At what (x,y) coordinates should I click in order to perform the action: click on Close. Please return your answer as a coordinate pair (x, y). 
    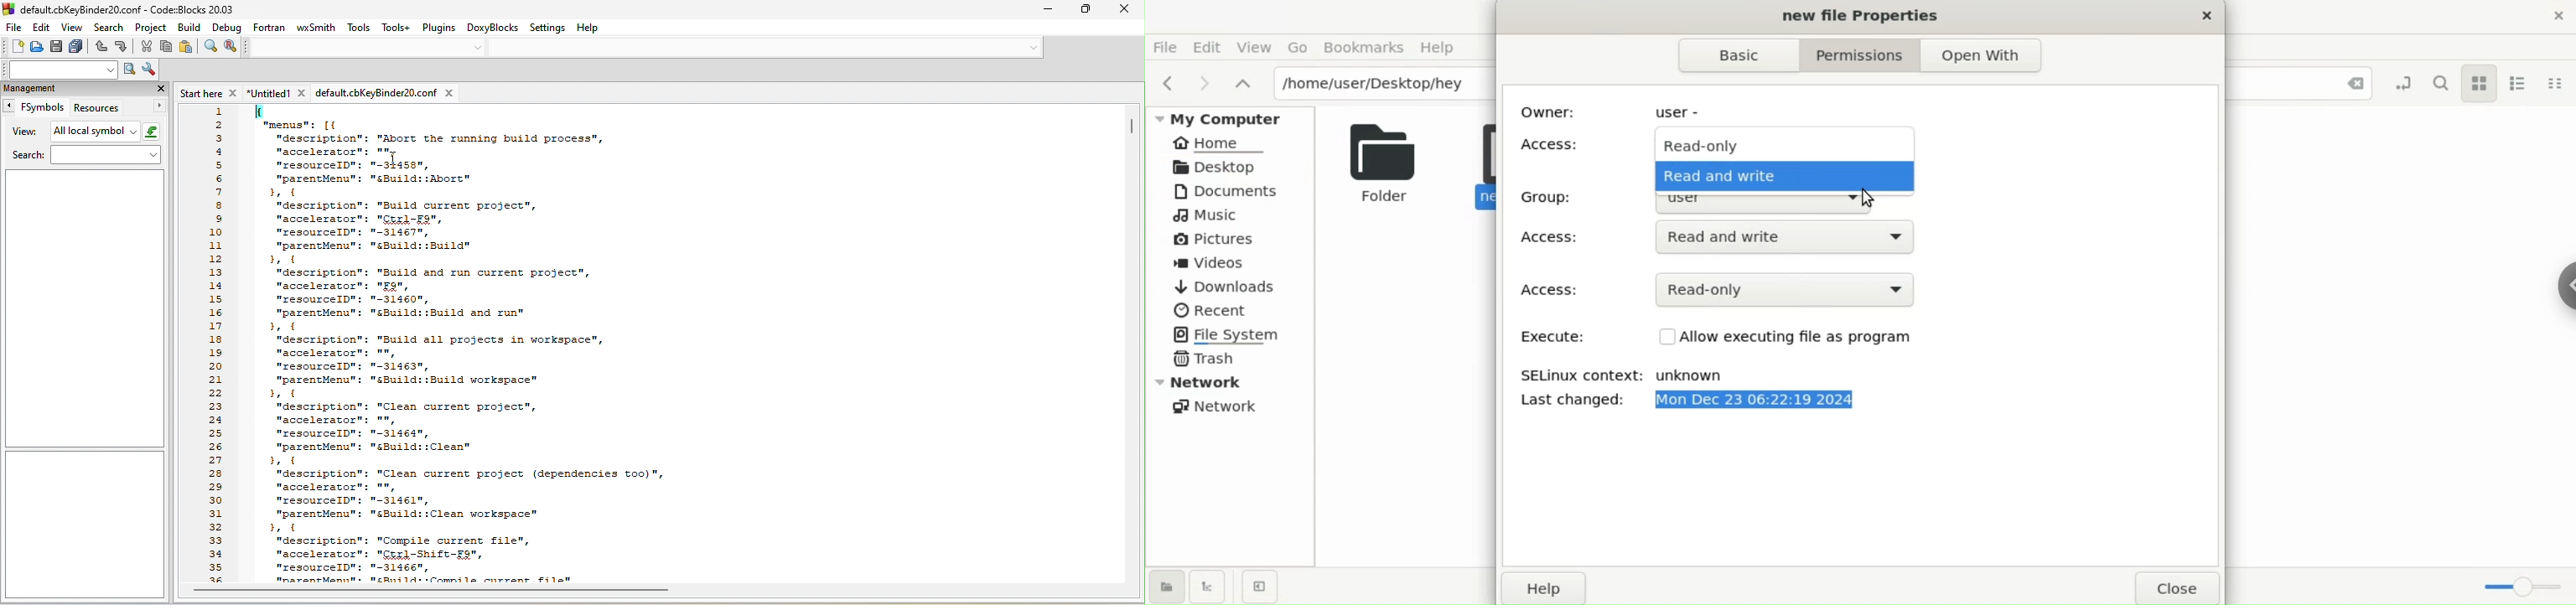
    Looking at the image, I should click on (2347, 83).